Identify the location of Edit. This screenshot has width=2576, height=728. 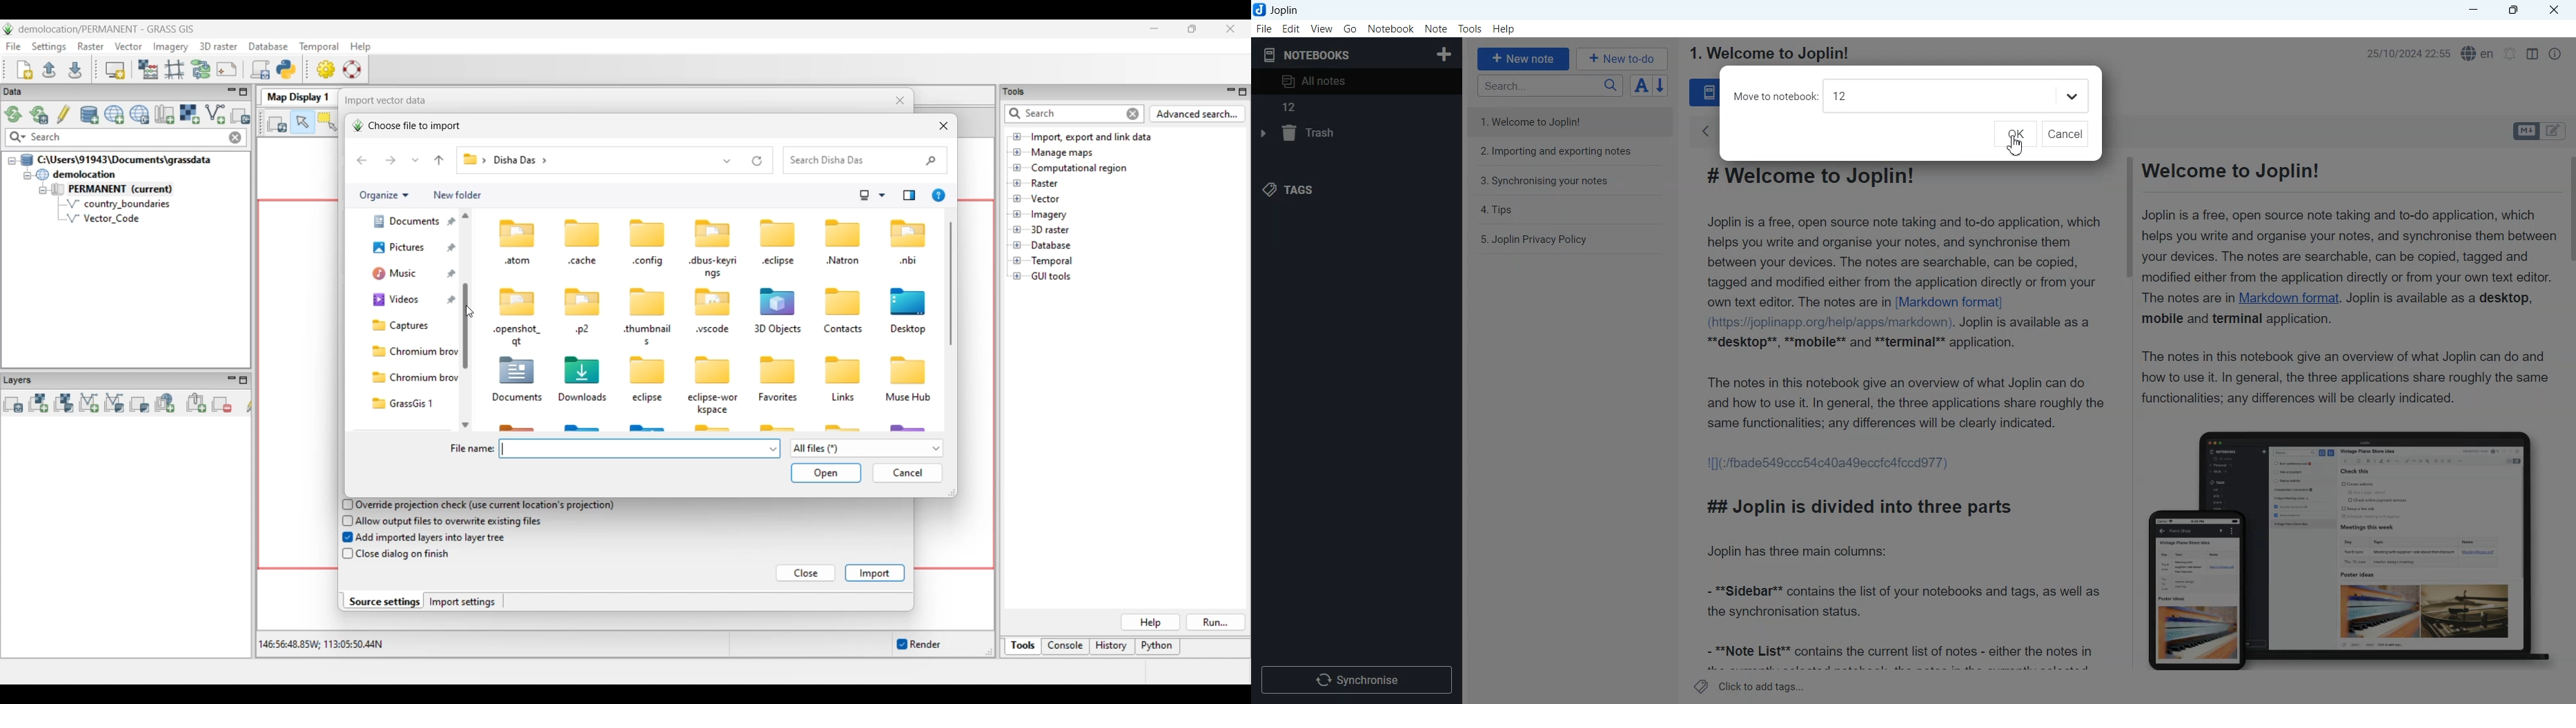
(1291, 28).